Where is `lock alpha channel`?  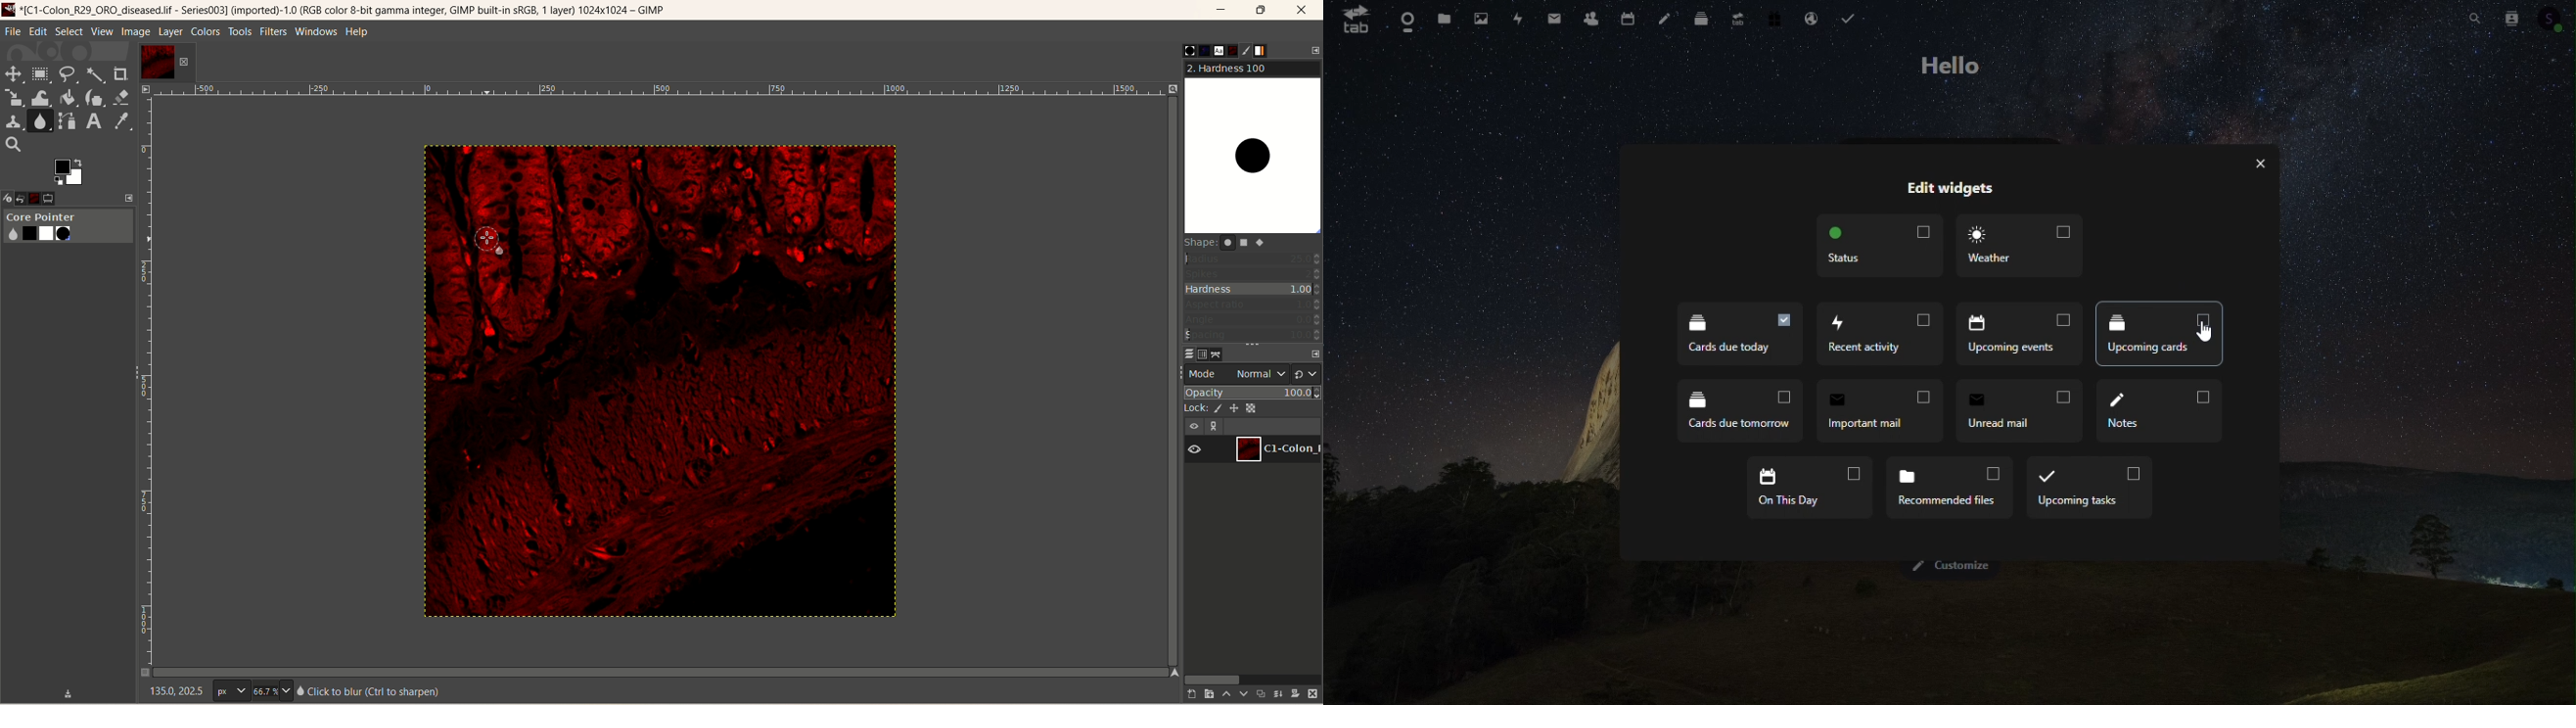
lock alpha channel is located at coordinates (1259, 408).